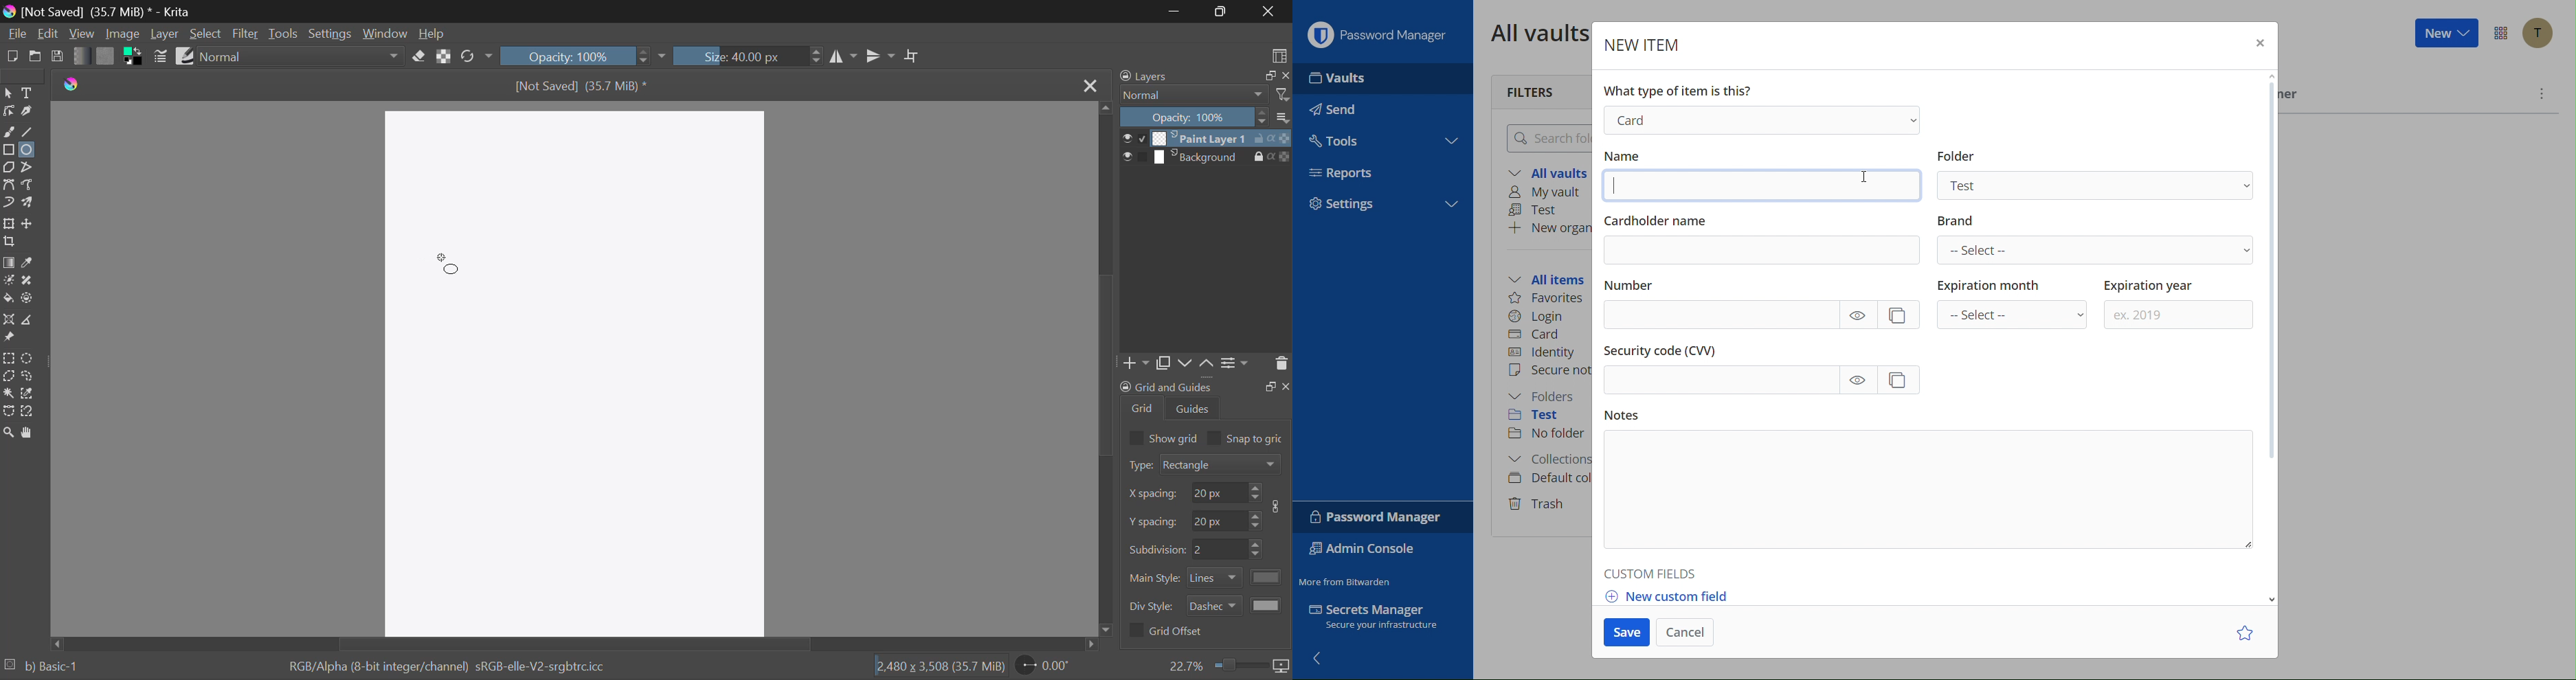 This screenshot has height=700, width=2576. I want to click on , so click(1959, 156).